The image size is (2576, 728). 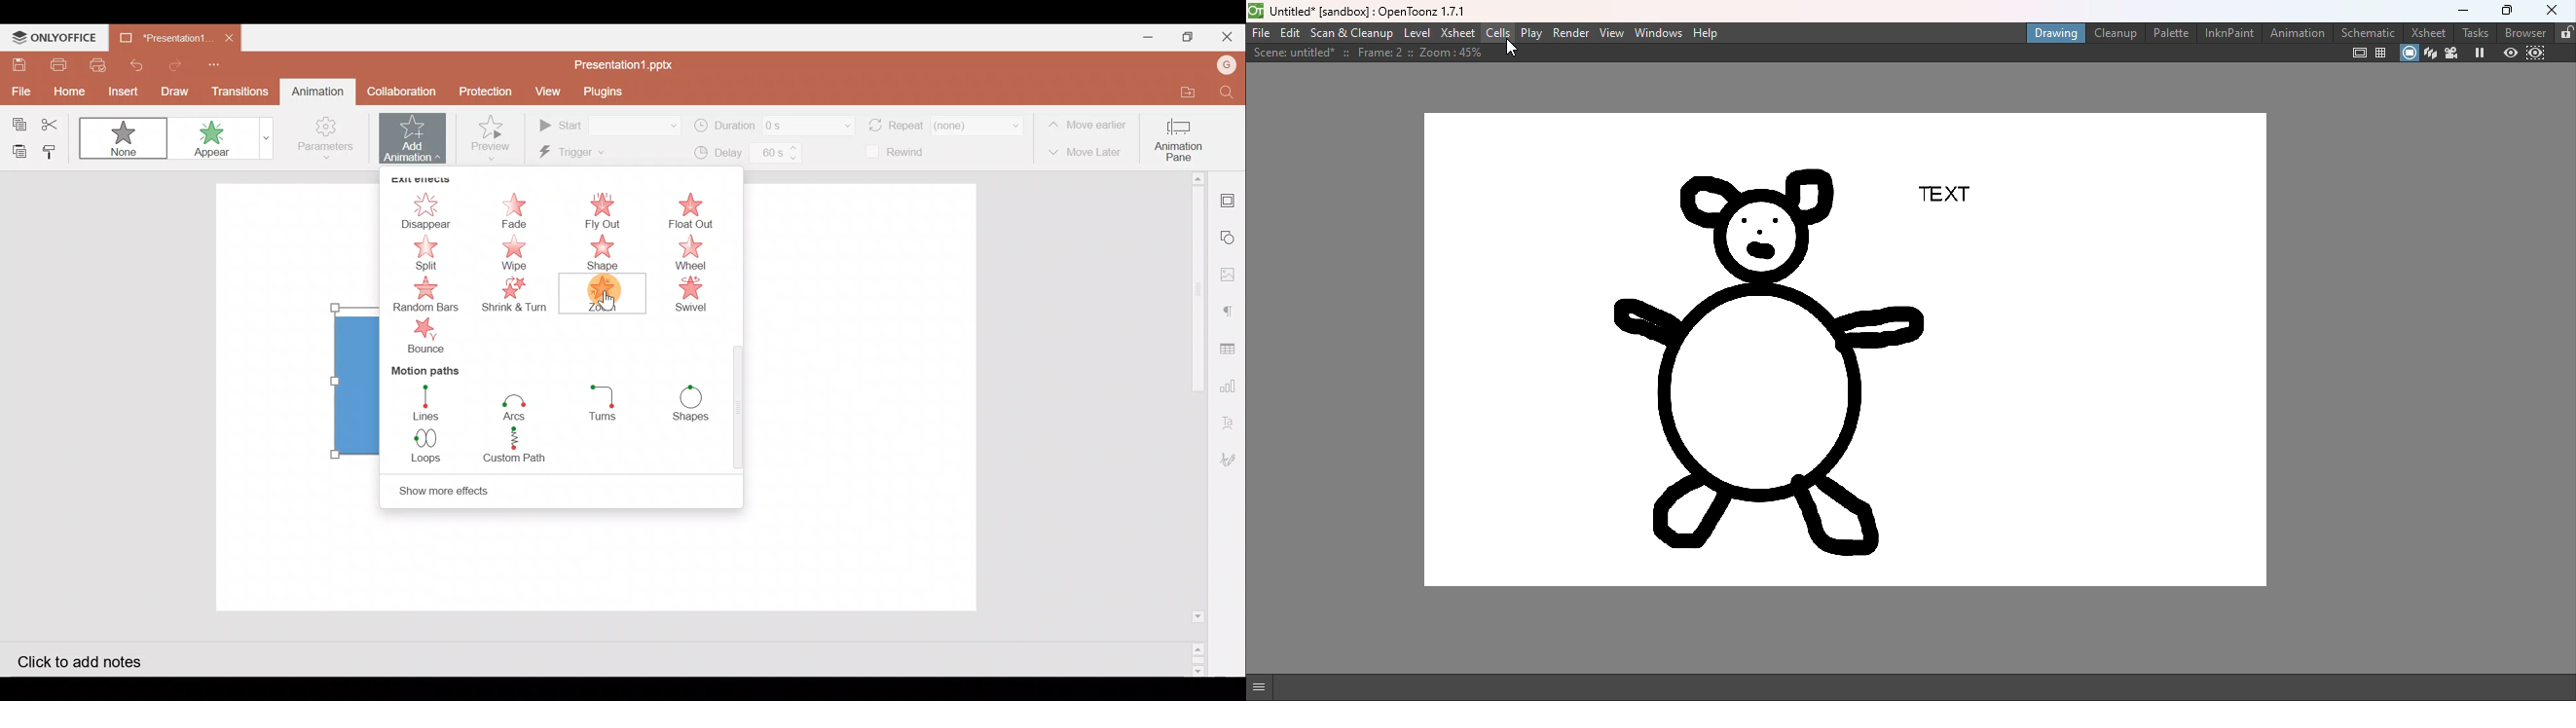 I want to click on Print file, so click(x=60, y=64).